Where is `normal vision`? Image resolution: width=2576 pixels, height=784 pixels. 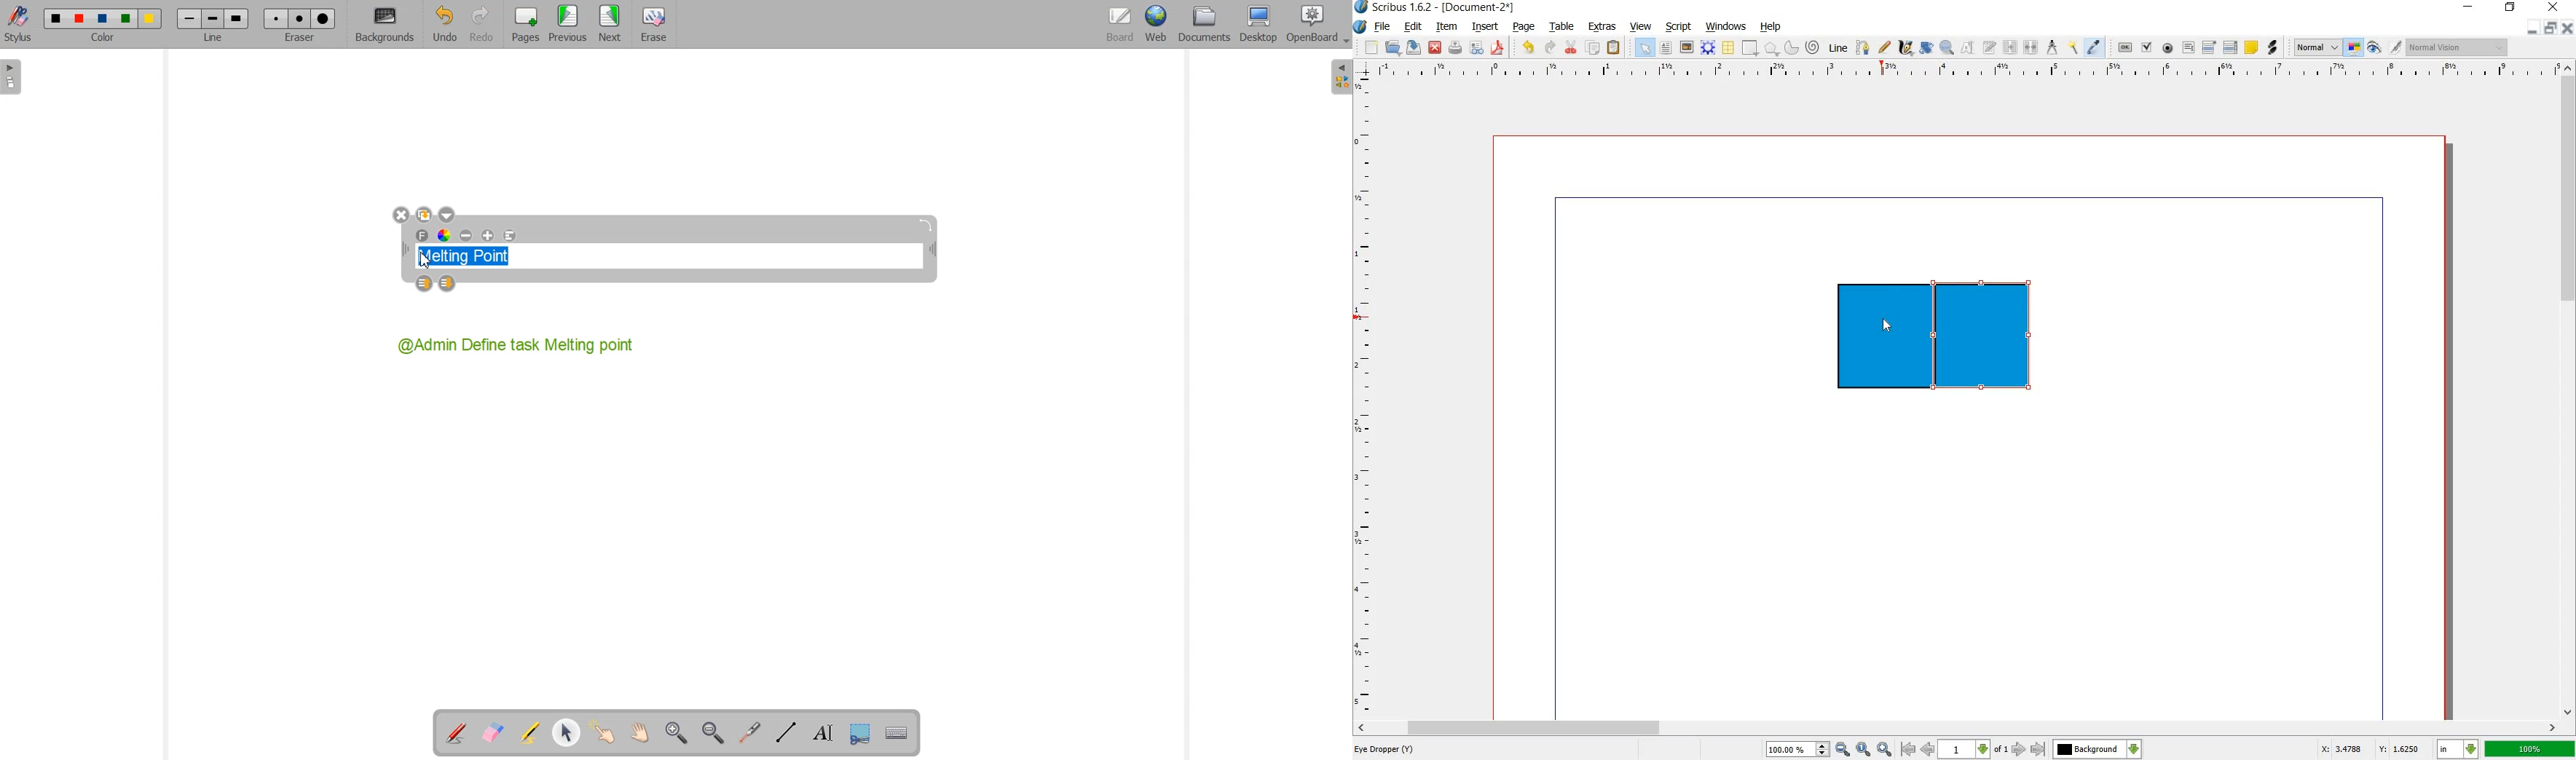
normal vision is located at coordinates (2457, 48).